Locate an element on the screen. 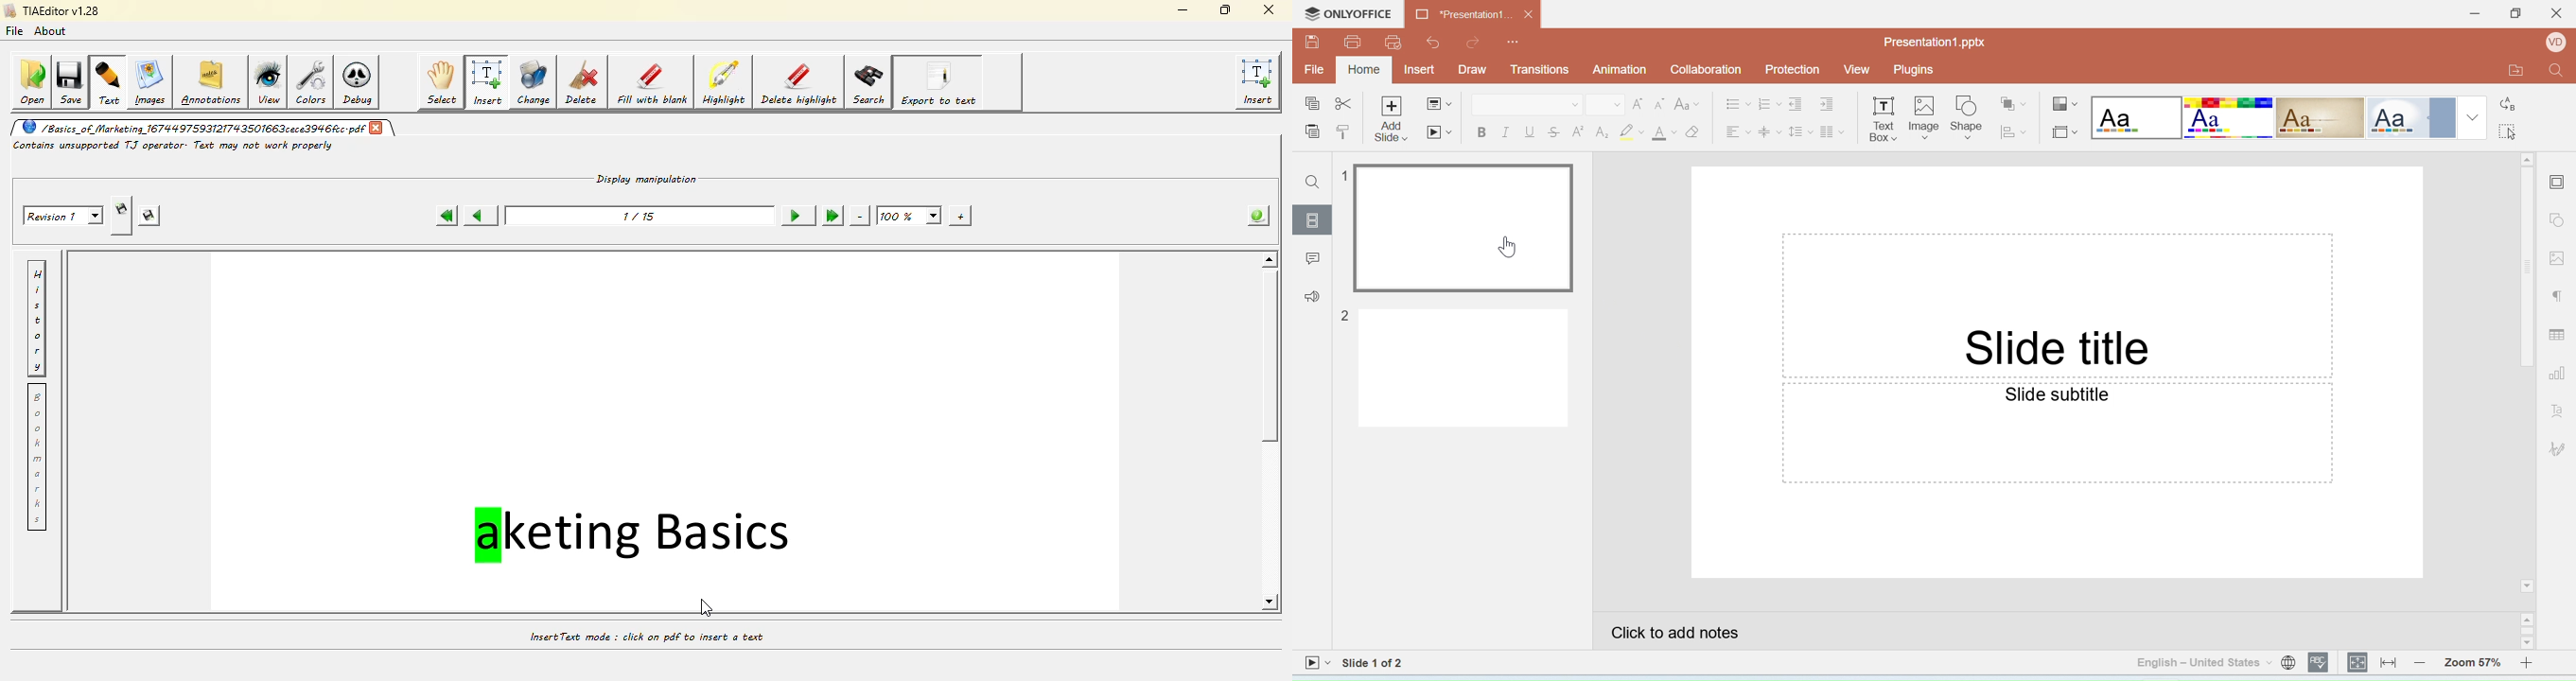 The image size is (2576, 700). Slide 1 to 2 is located at coordinates (1374, 663).